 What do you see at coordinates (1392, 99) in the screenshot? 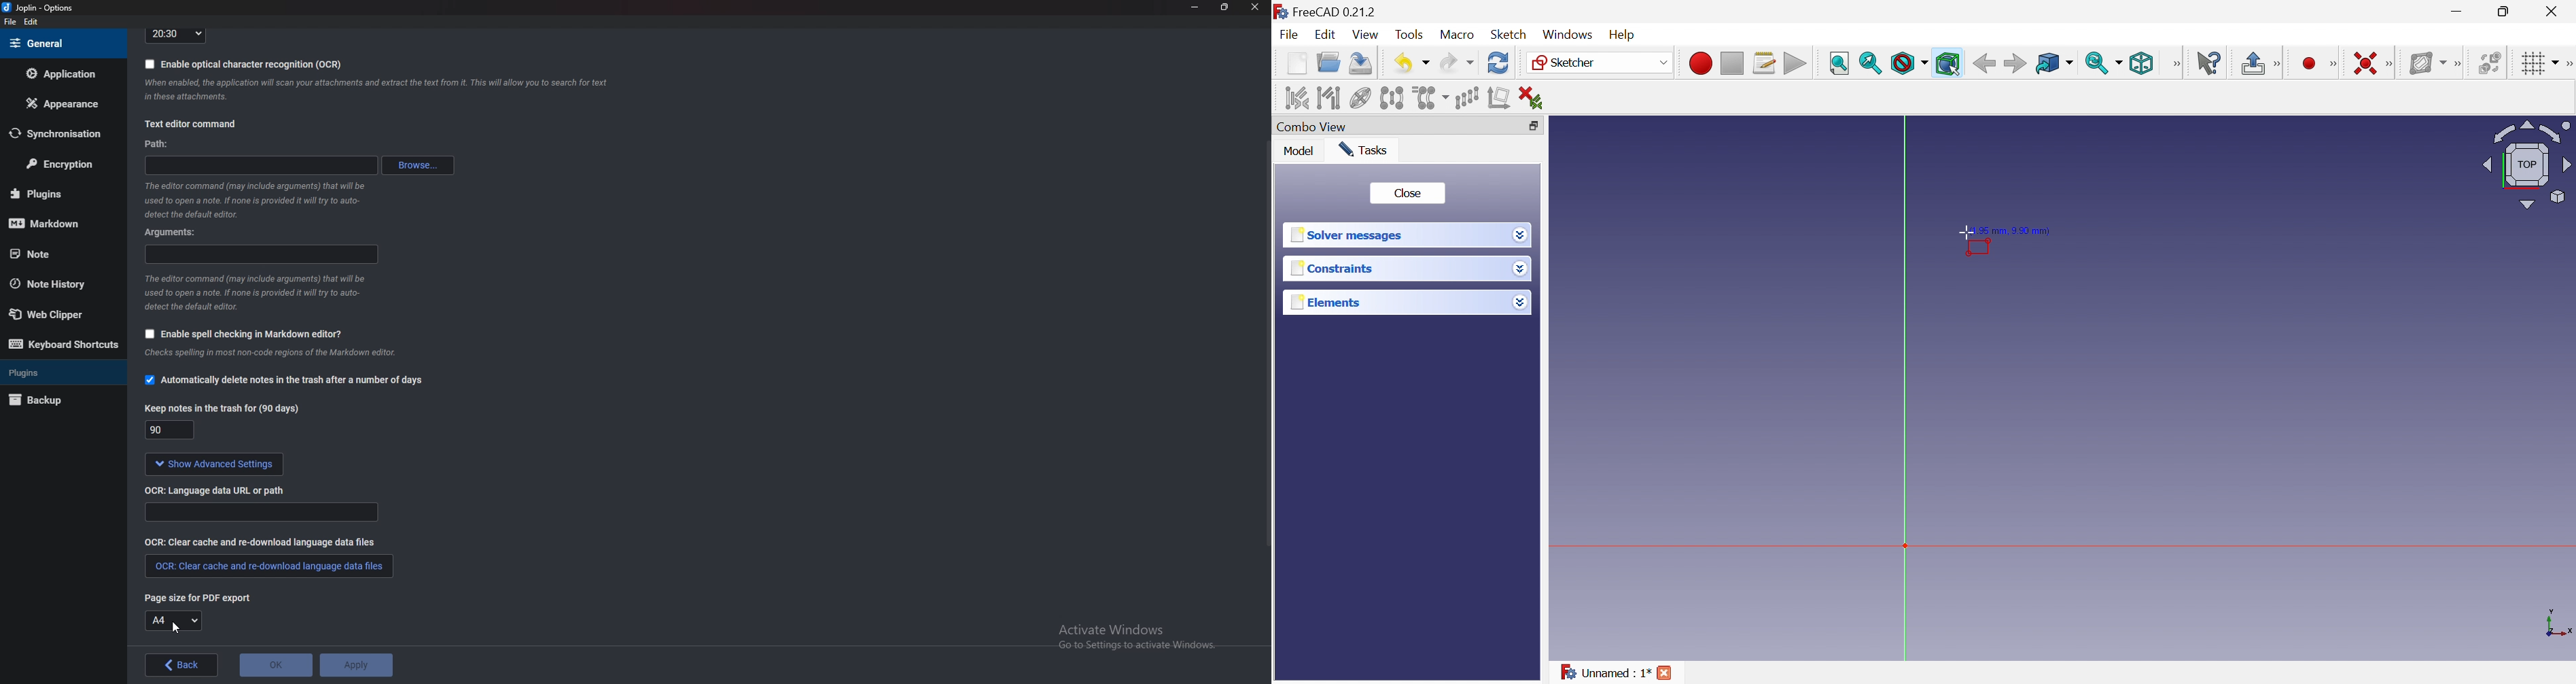
I see `Symmetry` at bounding box center [1392, 99].